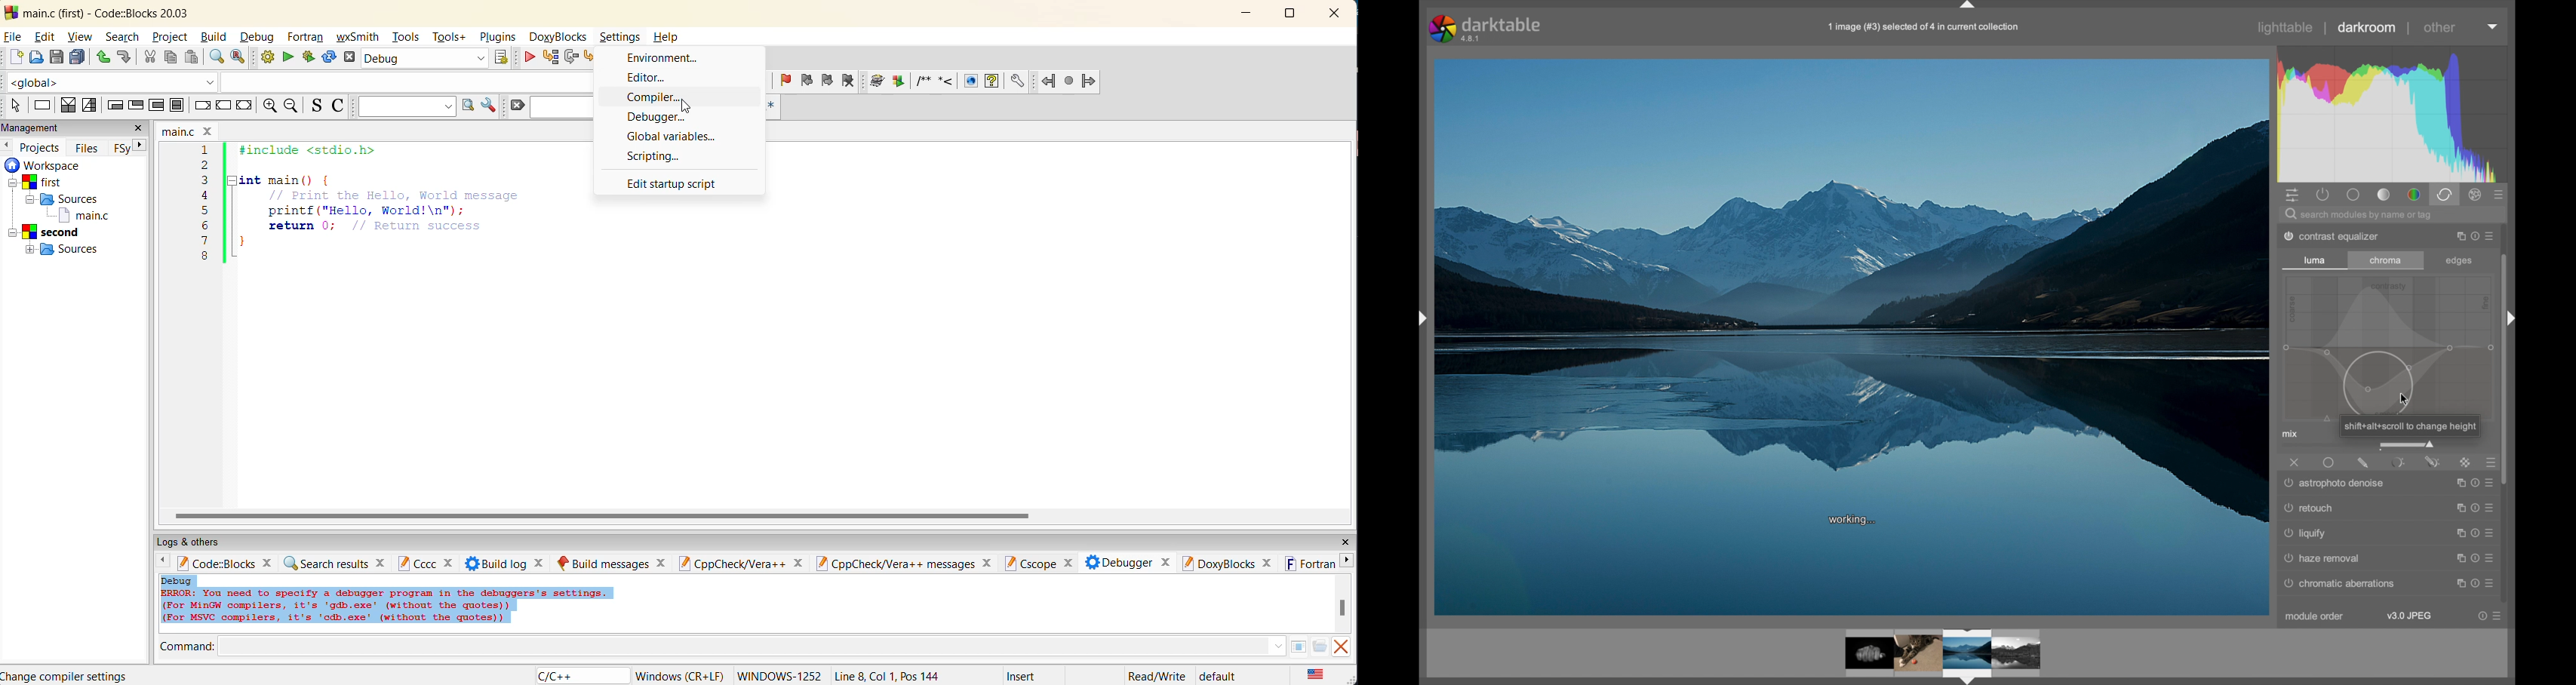  What do you see at coordinates (230, 562) in the screenshot?
I see `code:blocks` at bounding box center [230, 562].